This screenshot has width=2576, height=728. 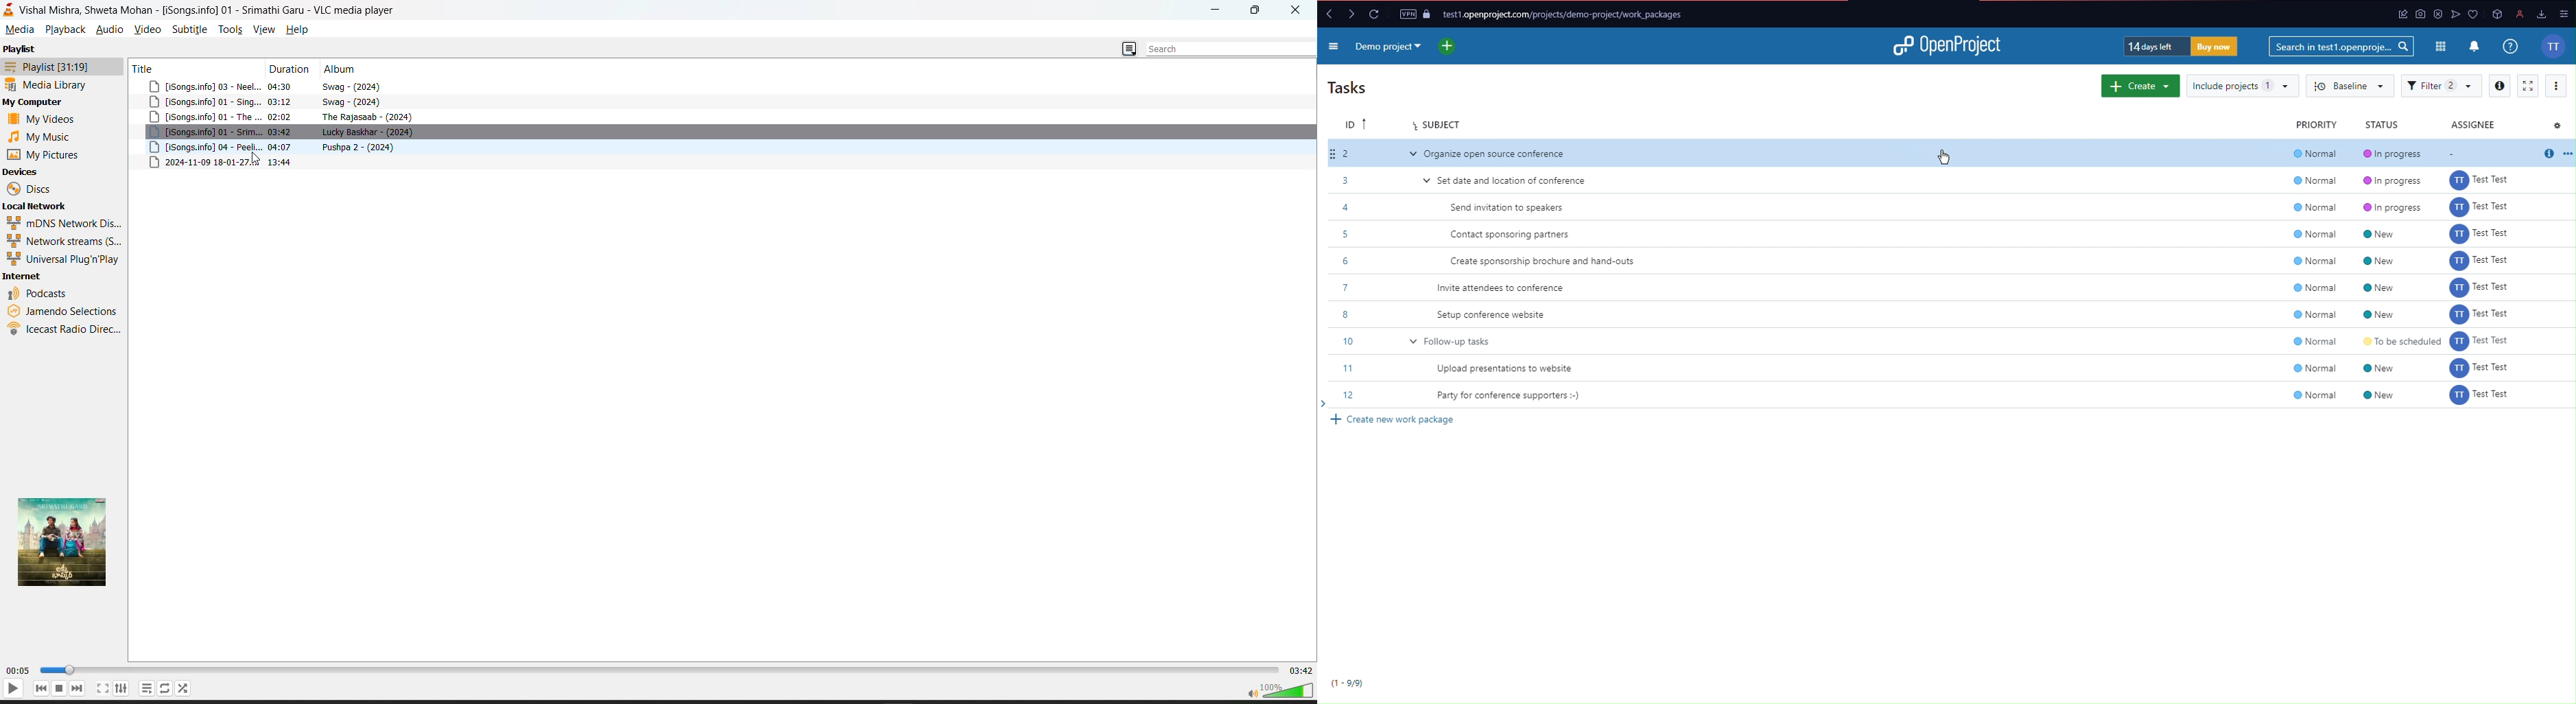 I want to click on OpenProject, so click(x=1948, y=48).